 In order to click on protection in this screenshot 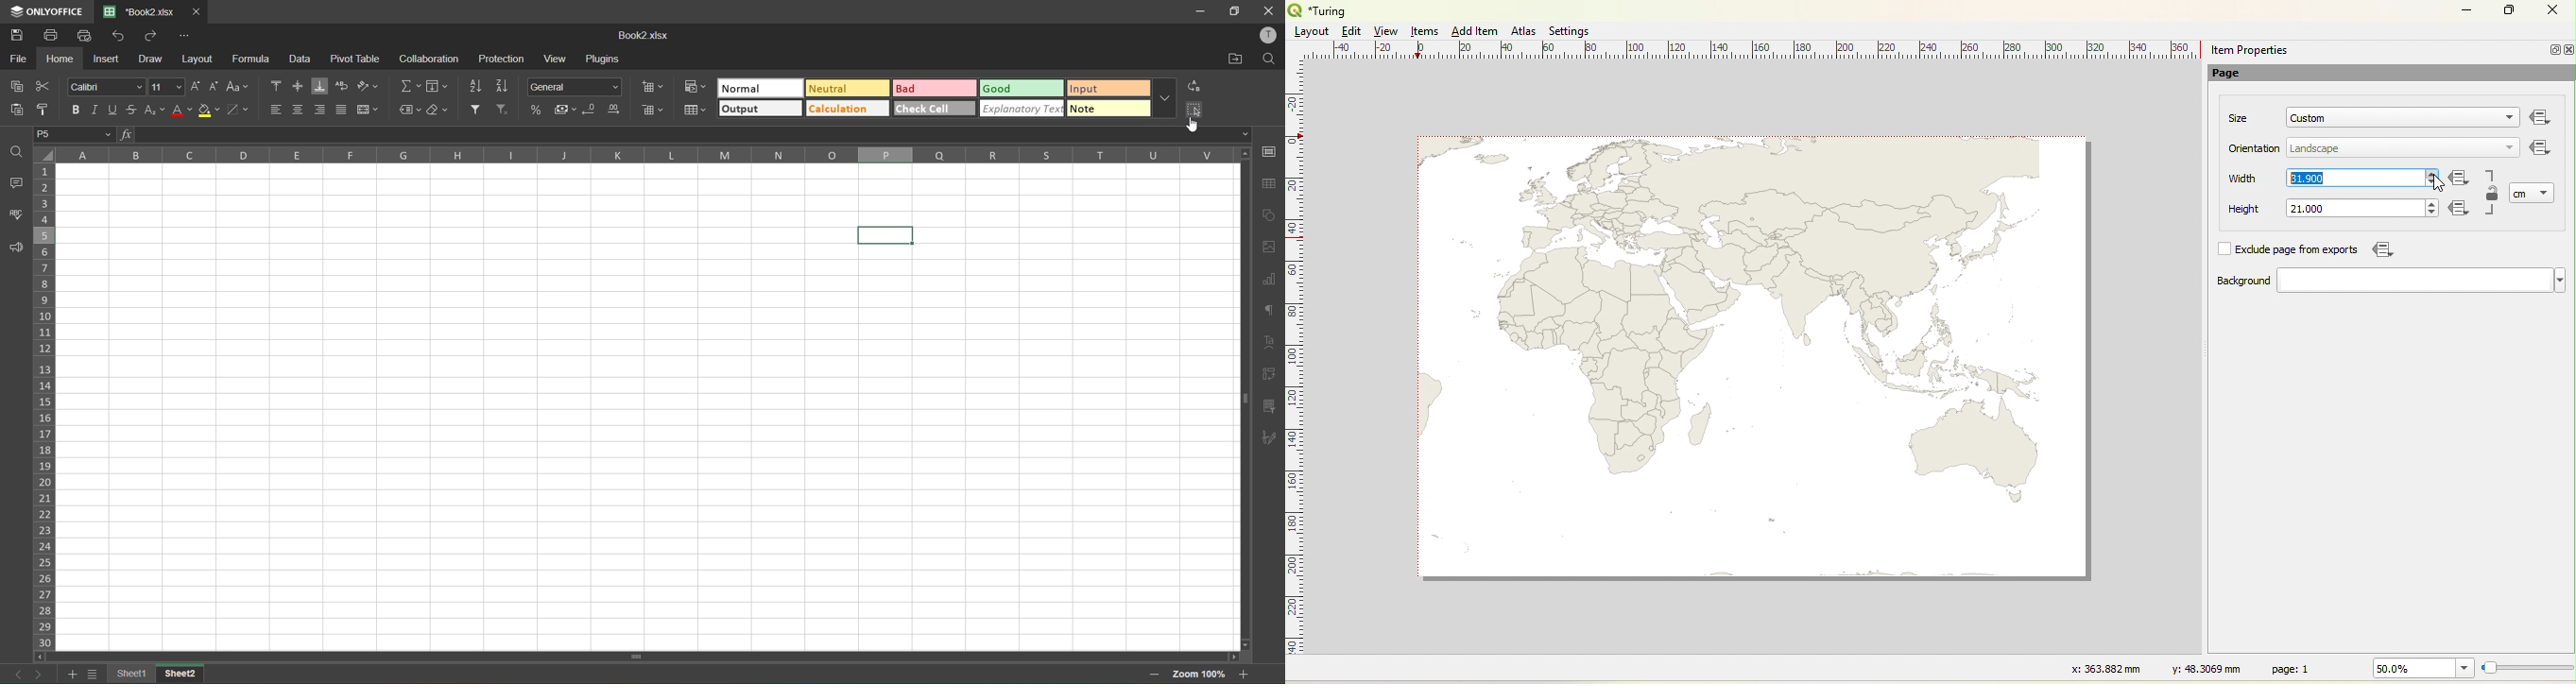, I will do `click(502, 61)`.